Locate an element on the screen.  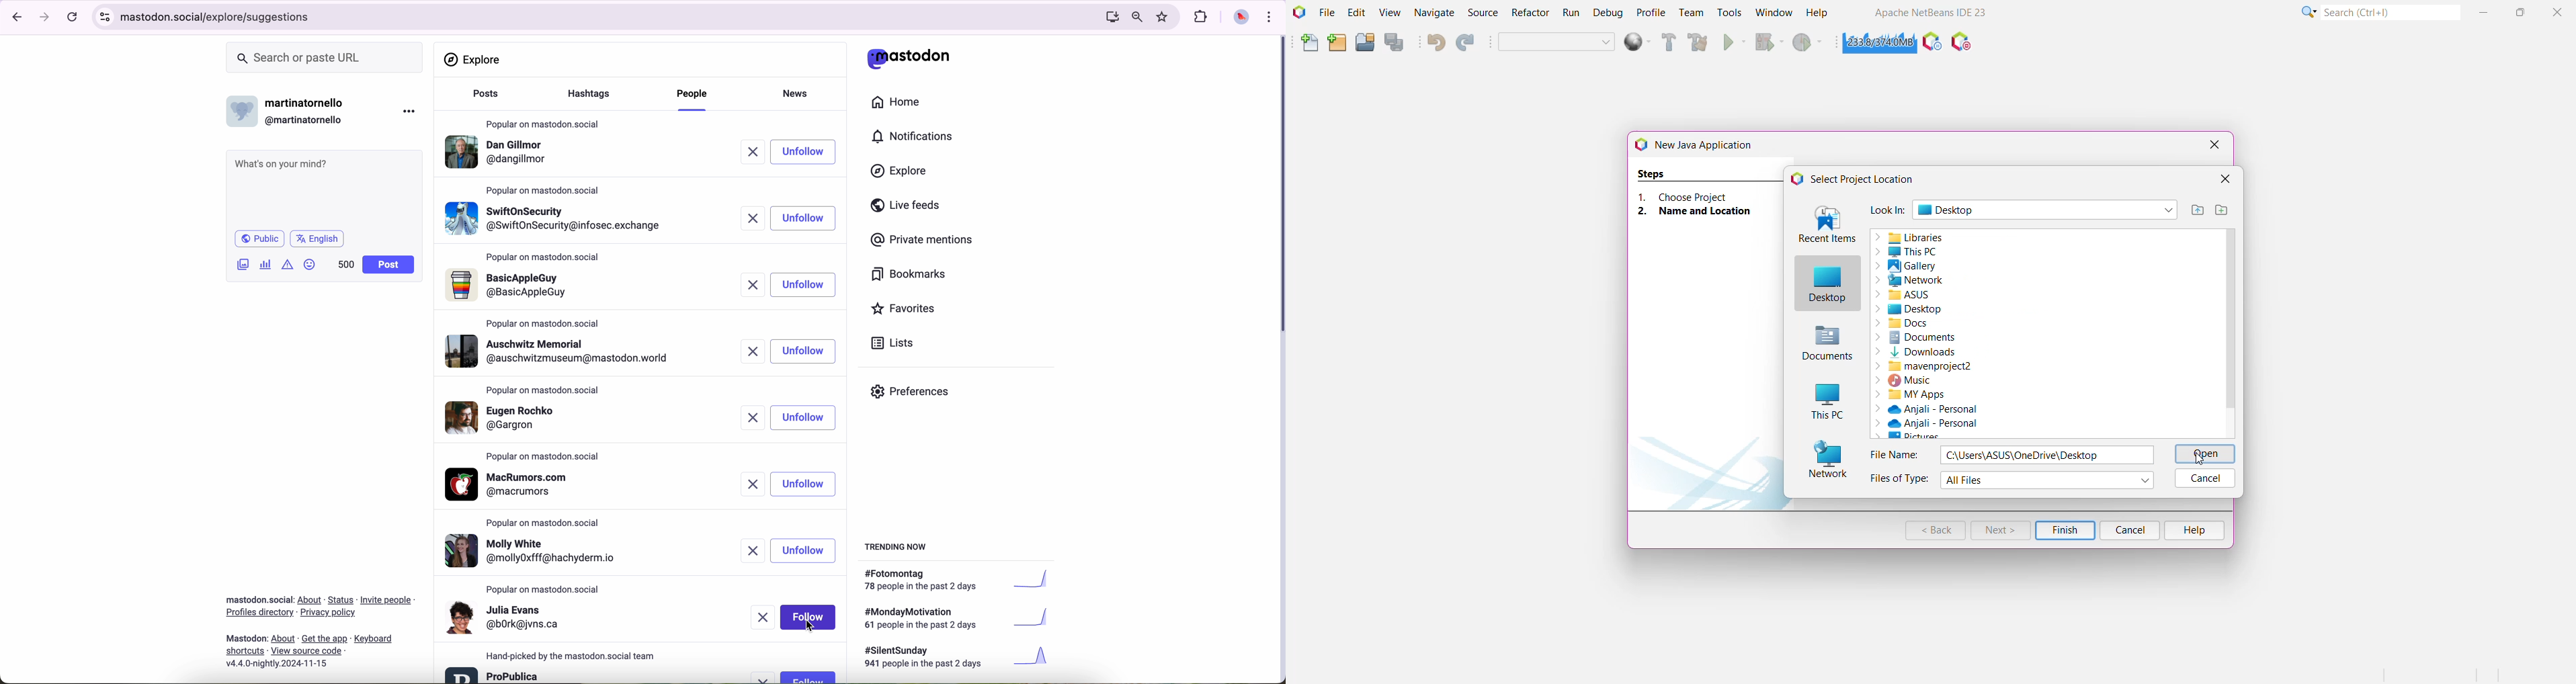
hasgtags is located at coordinates (595, 95).